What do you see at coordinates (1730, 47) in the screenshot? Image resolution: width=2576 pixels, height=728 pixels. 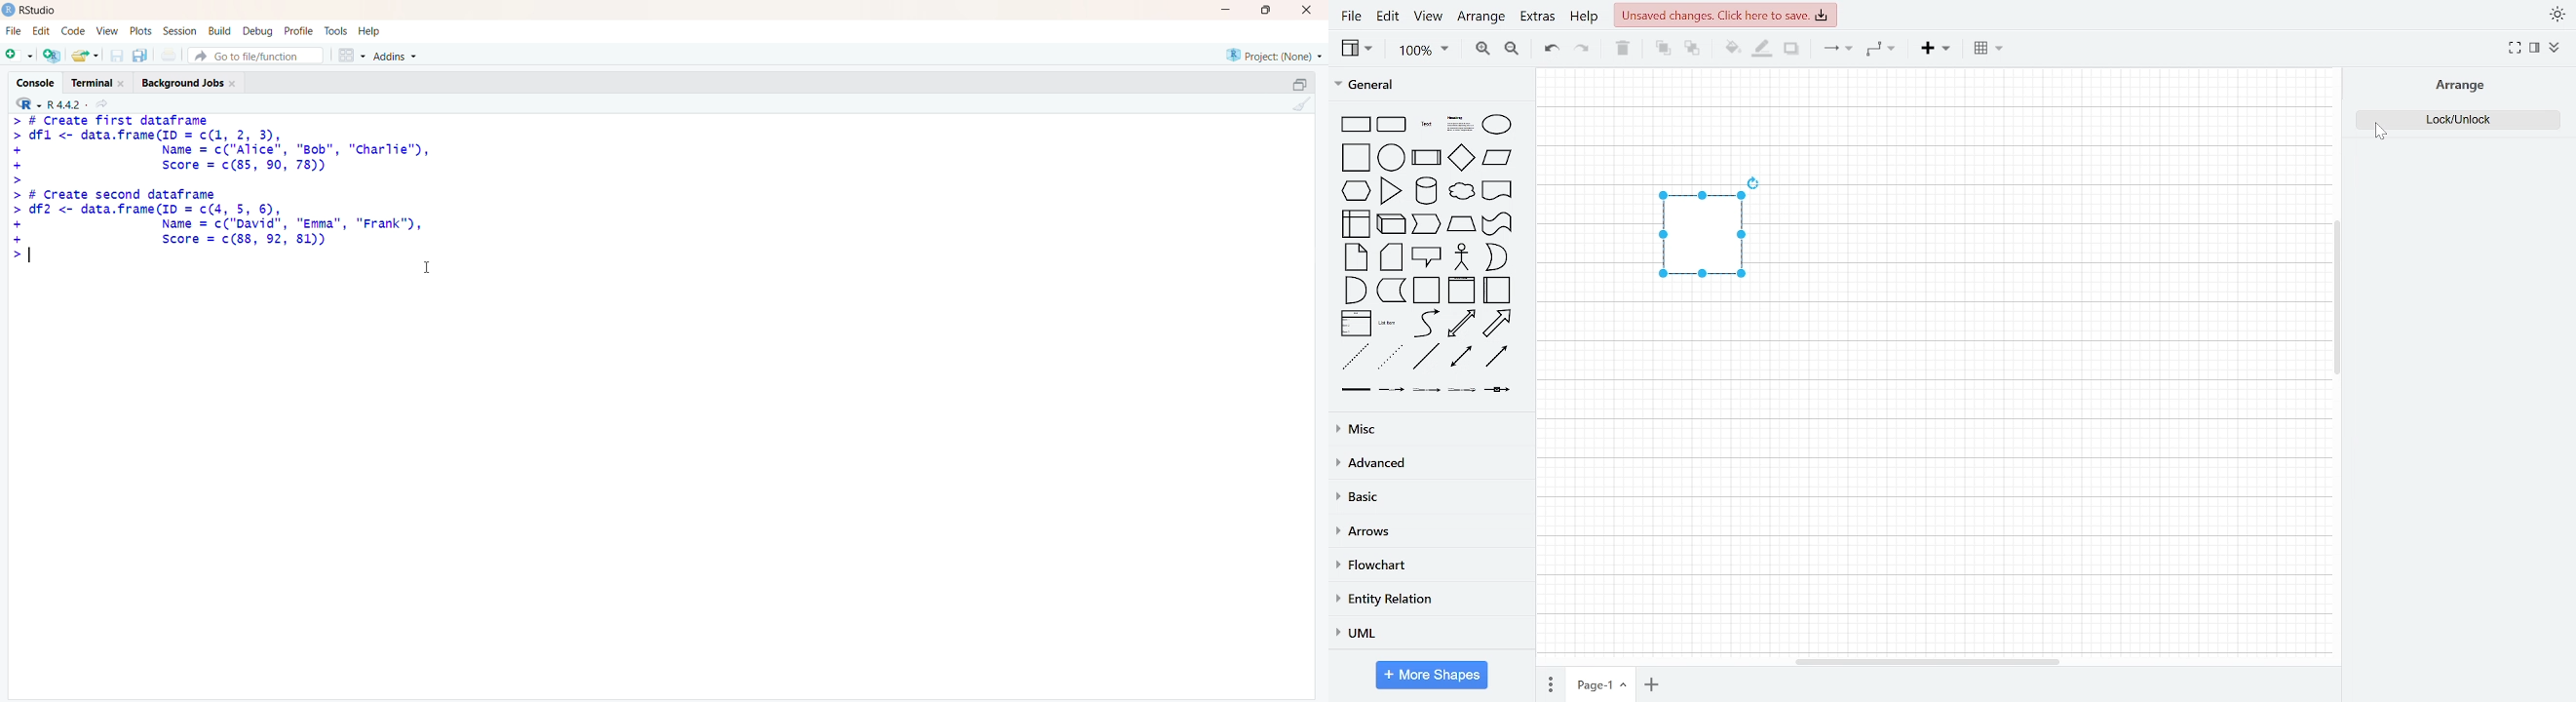 I see `fill color` at bounding box center [1730, 47].